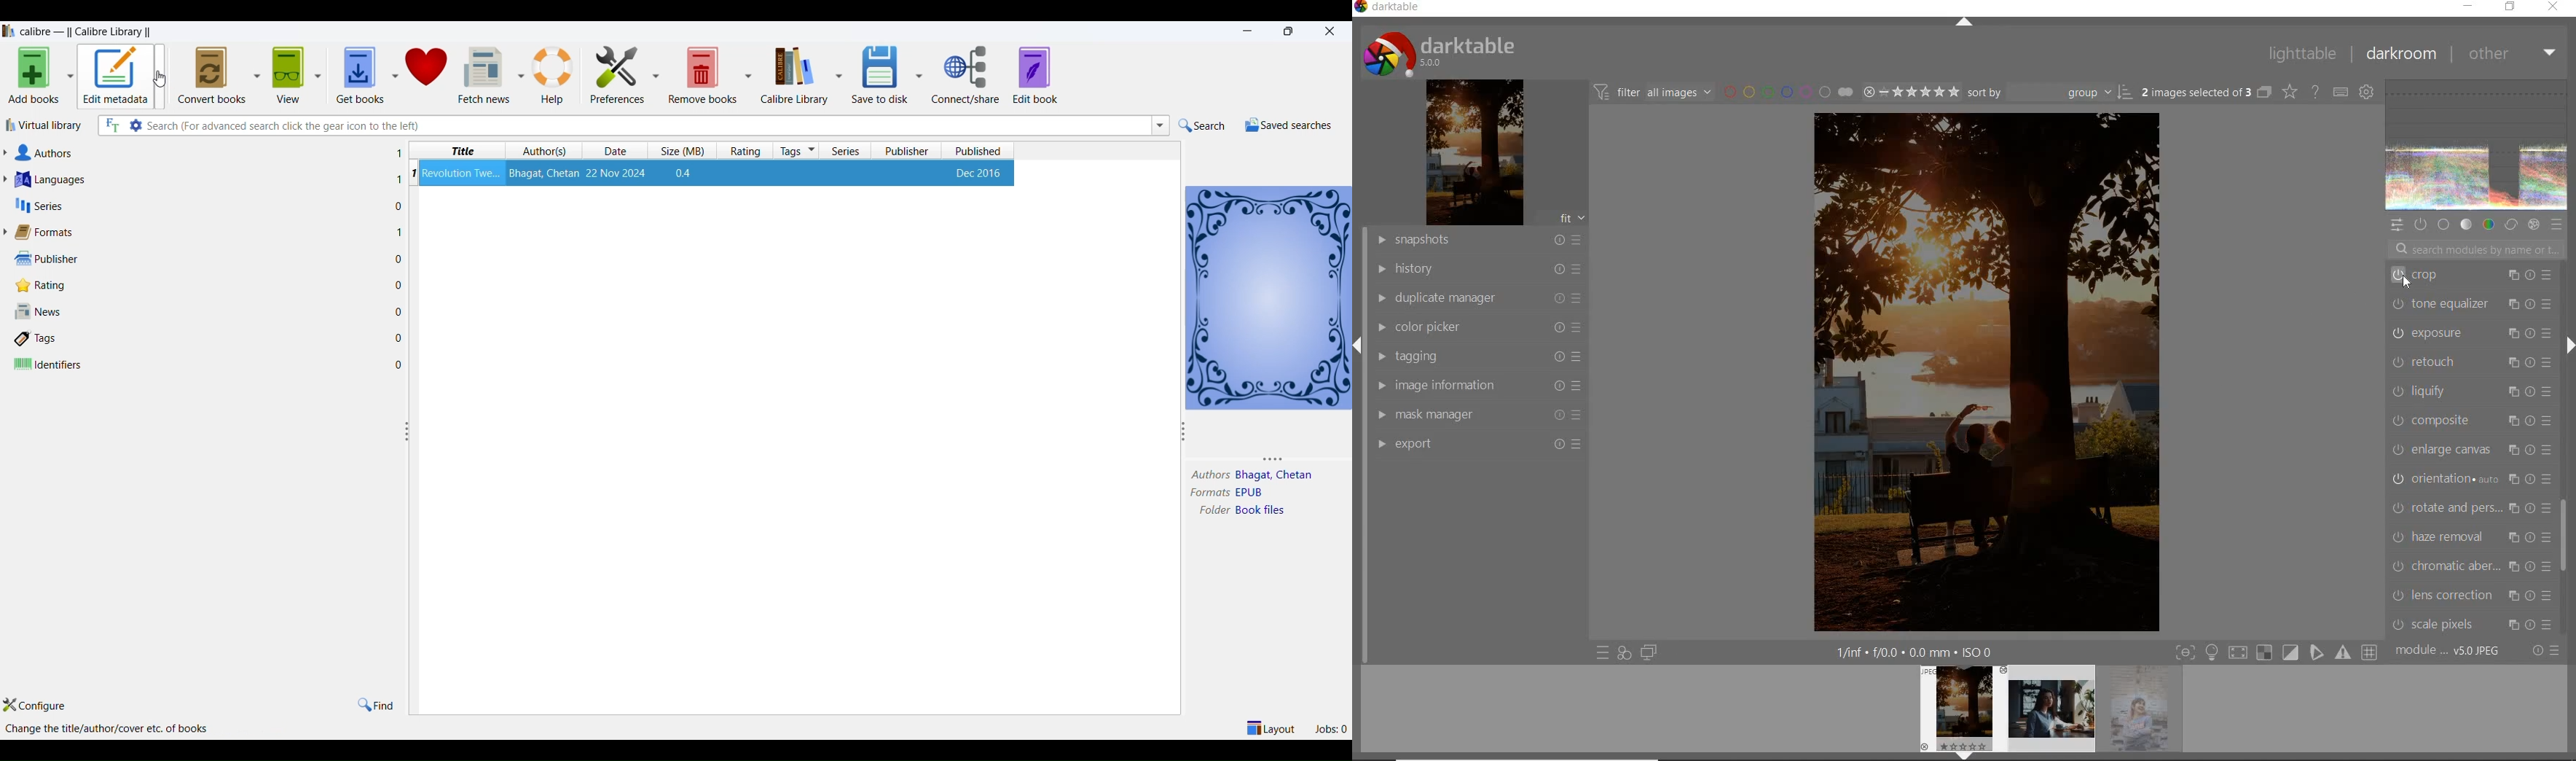  I want to click on edit metadata, so click(117, 75).